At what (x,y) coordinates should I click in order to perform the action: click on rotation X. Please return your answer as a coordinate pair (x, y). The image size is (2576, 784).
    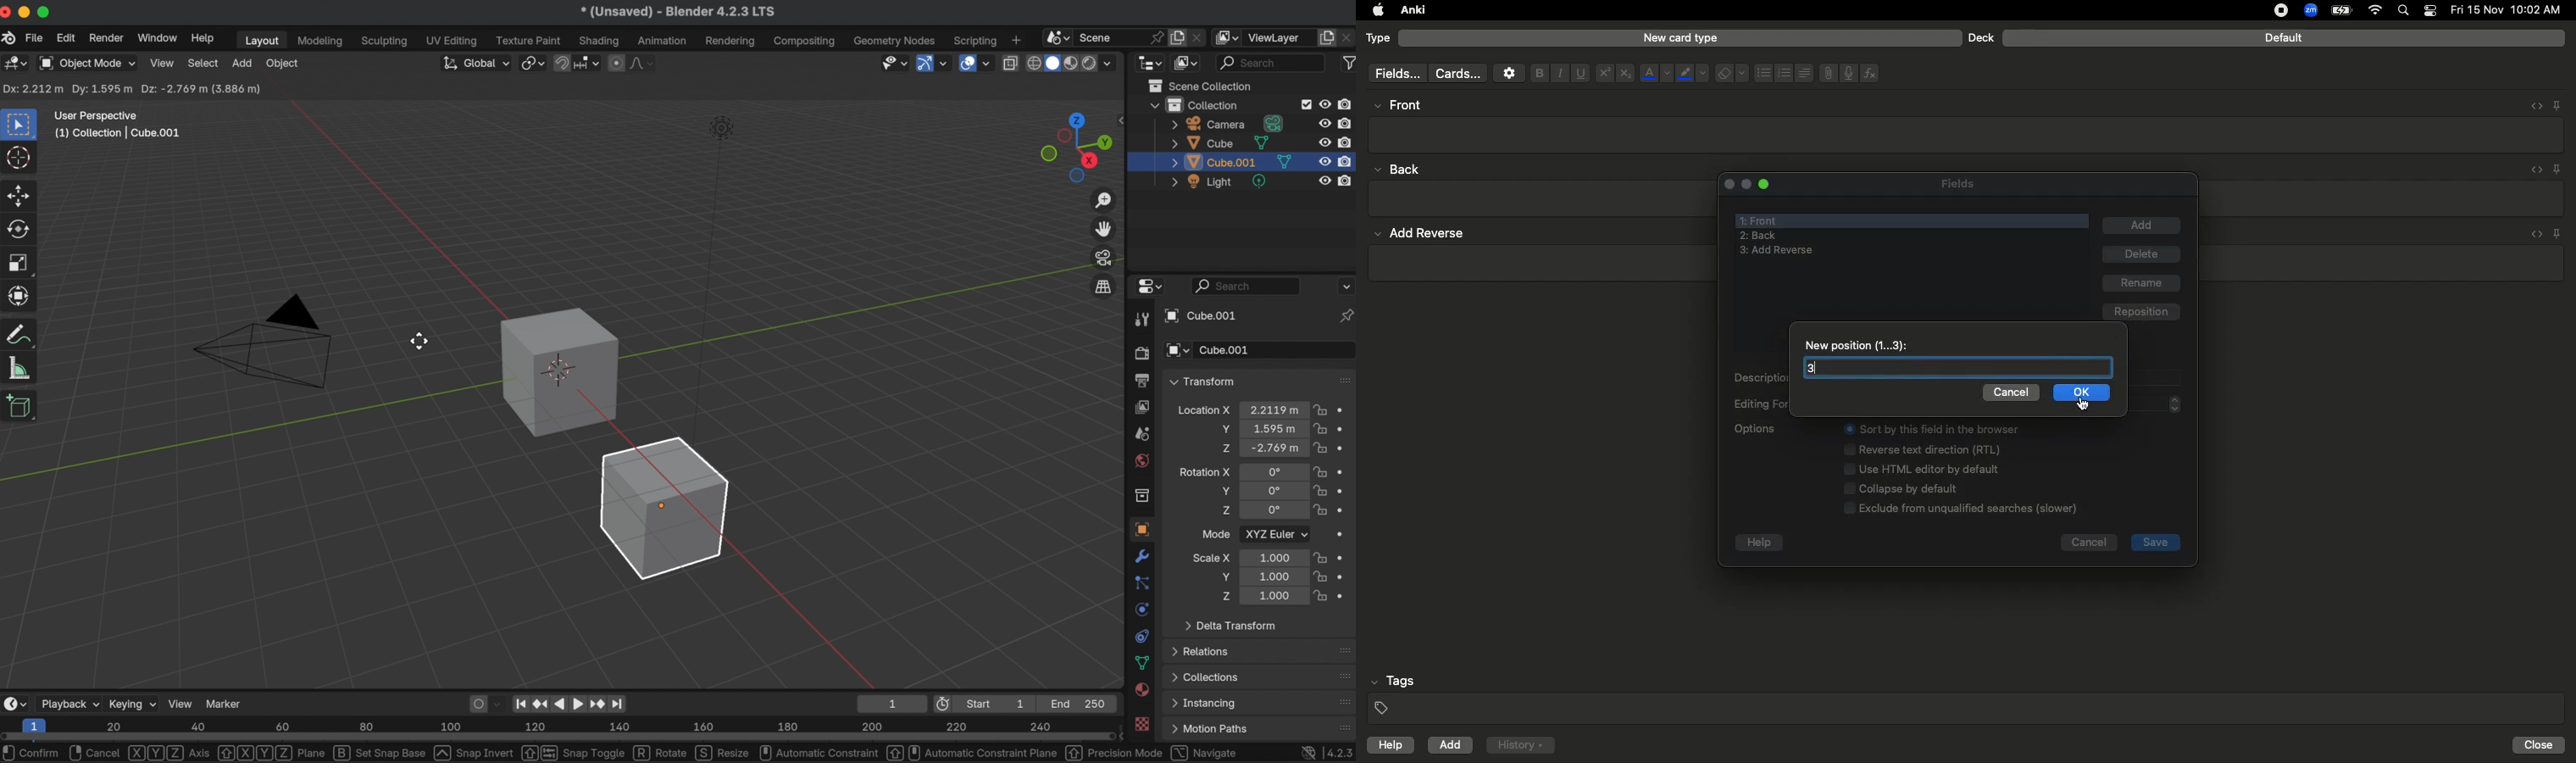
    Looking at the image, I should click on (1204, 470).